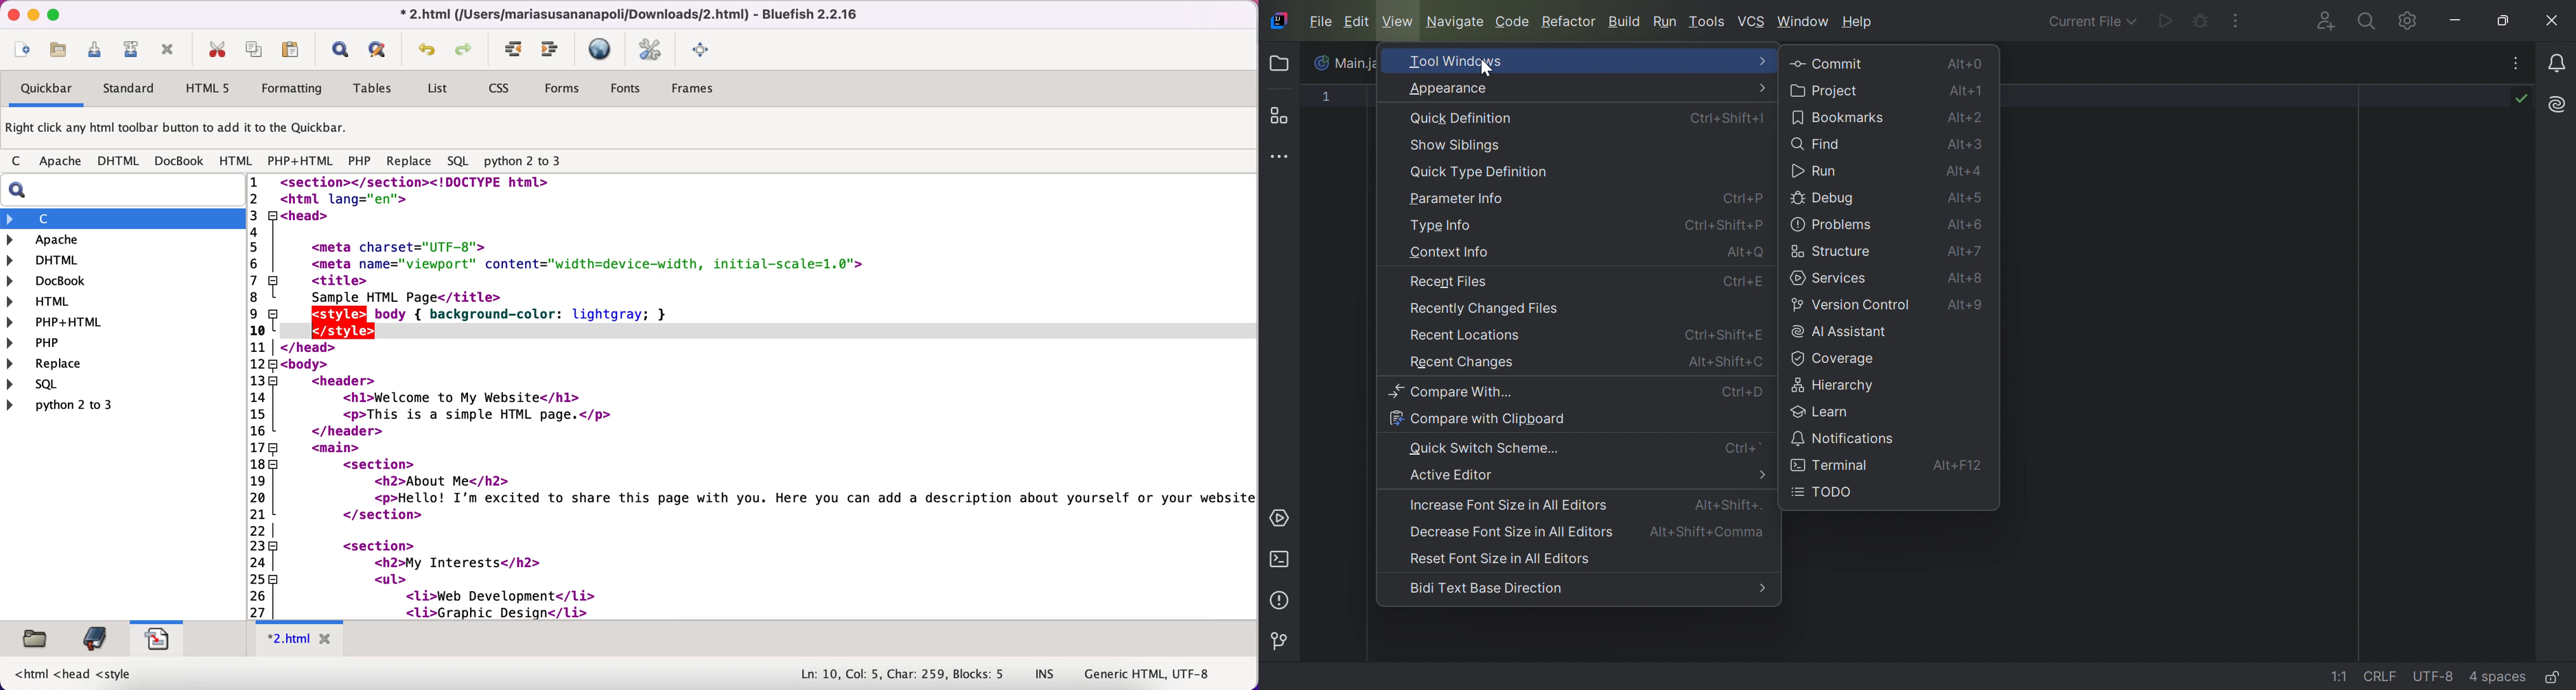  I want to click on More, so click(1763, 589).